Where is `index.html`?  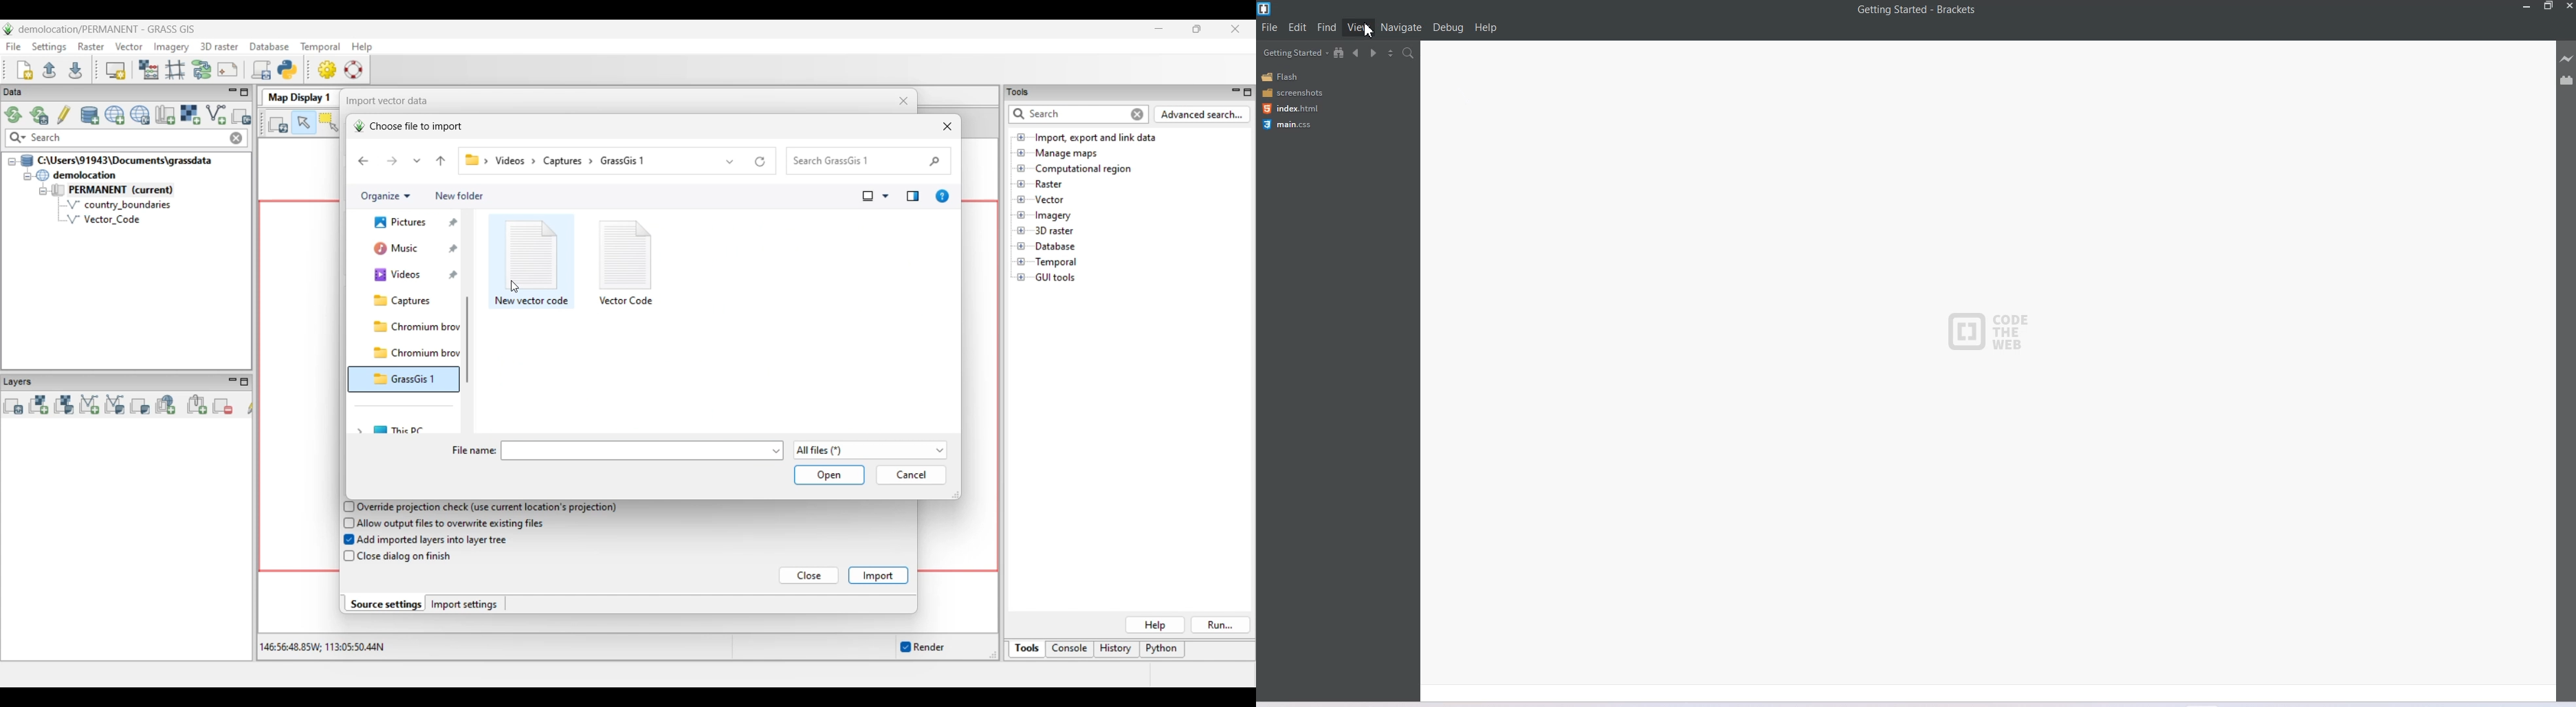 index.html is located at coordinates (1290, 109).